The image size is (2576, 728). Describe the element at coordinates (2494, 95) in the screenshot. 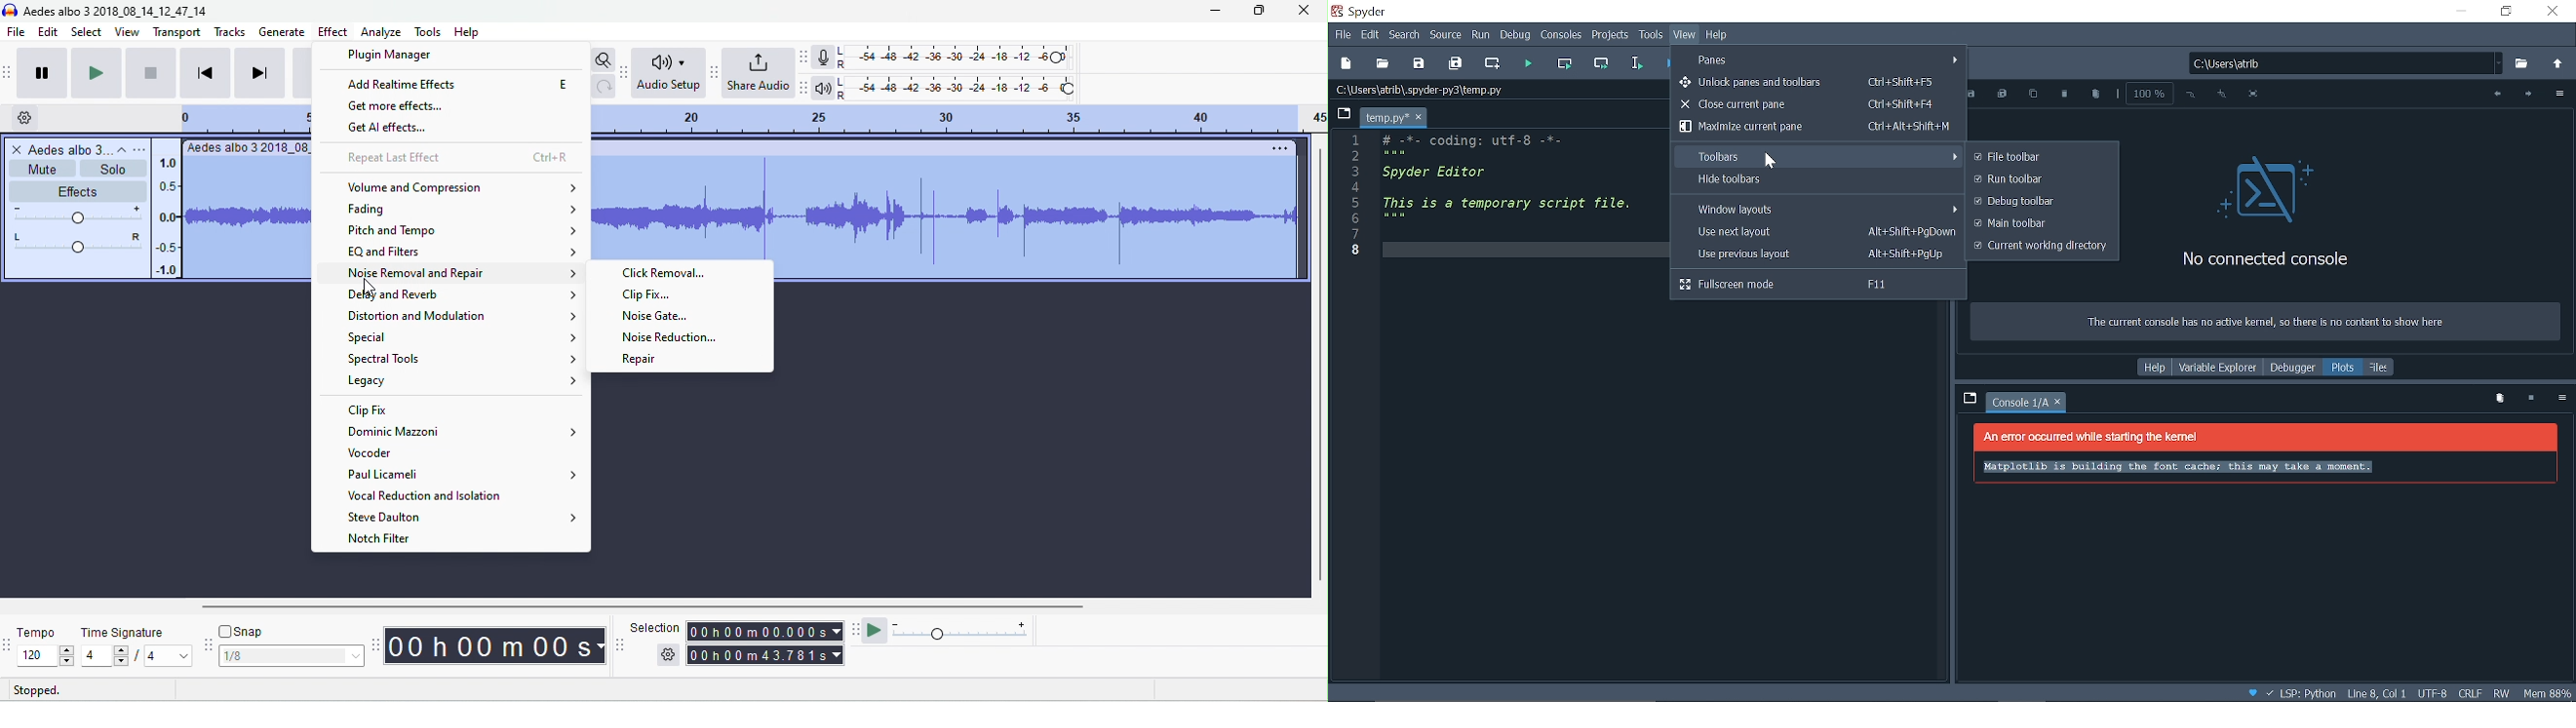

I see `Previous plot` at that location.